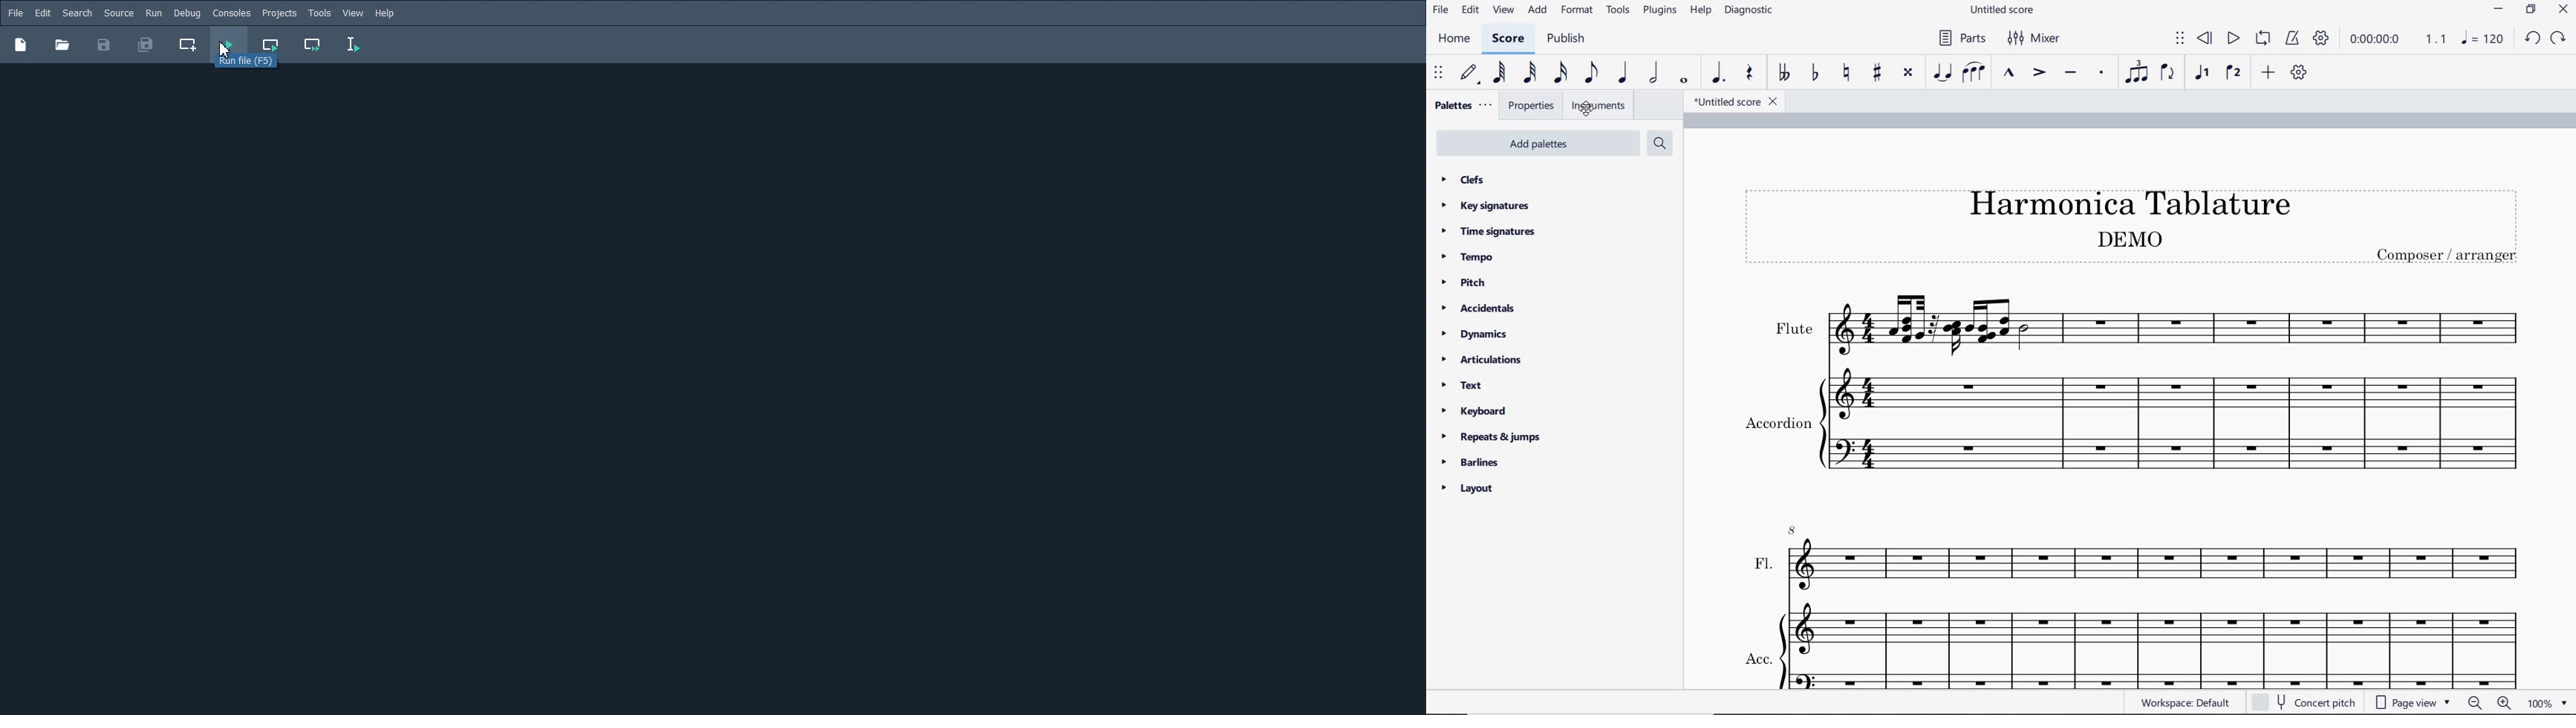  Describe the element at coordinates (2202, 73) in the screenshot. I see `voice1` at that location.